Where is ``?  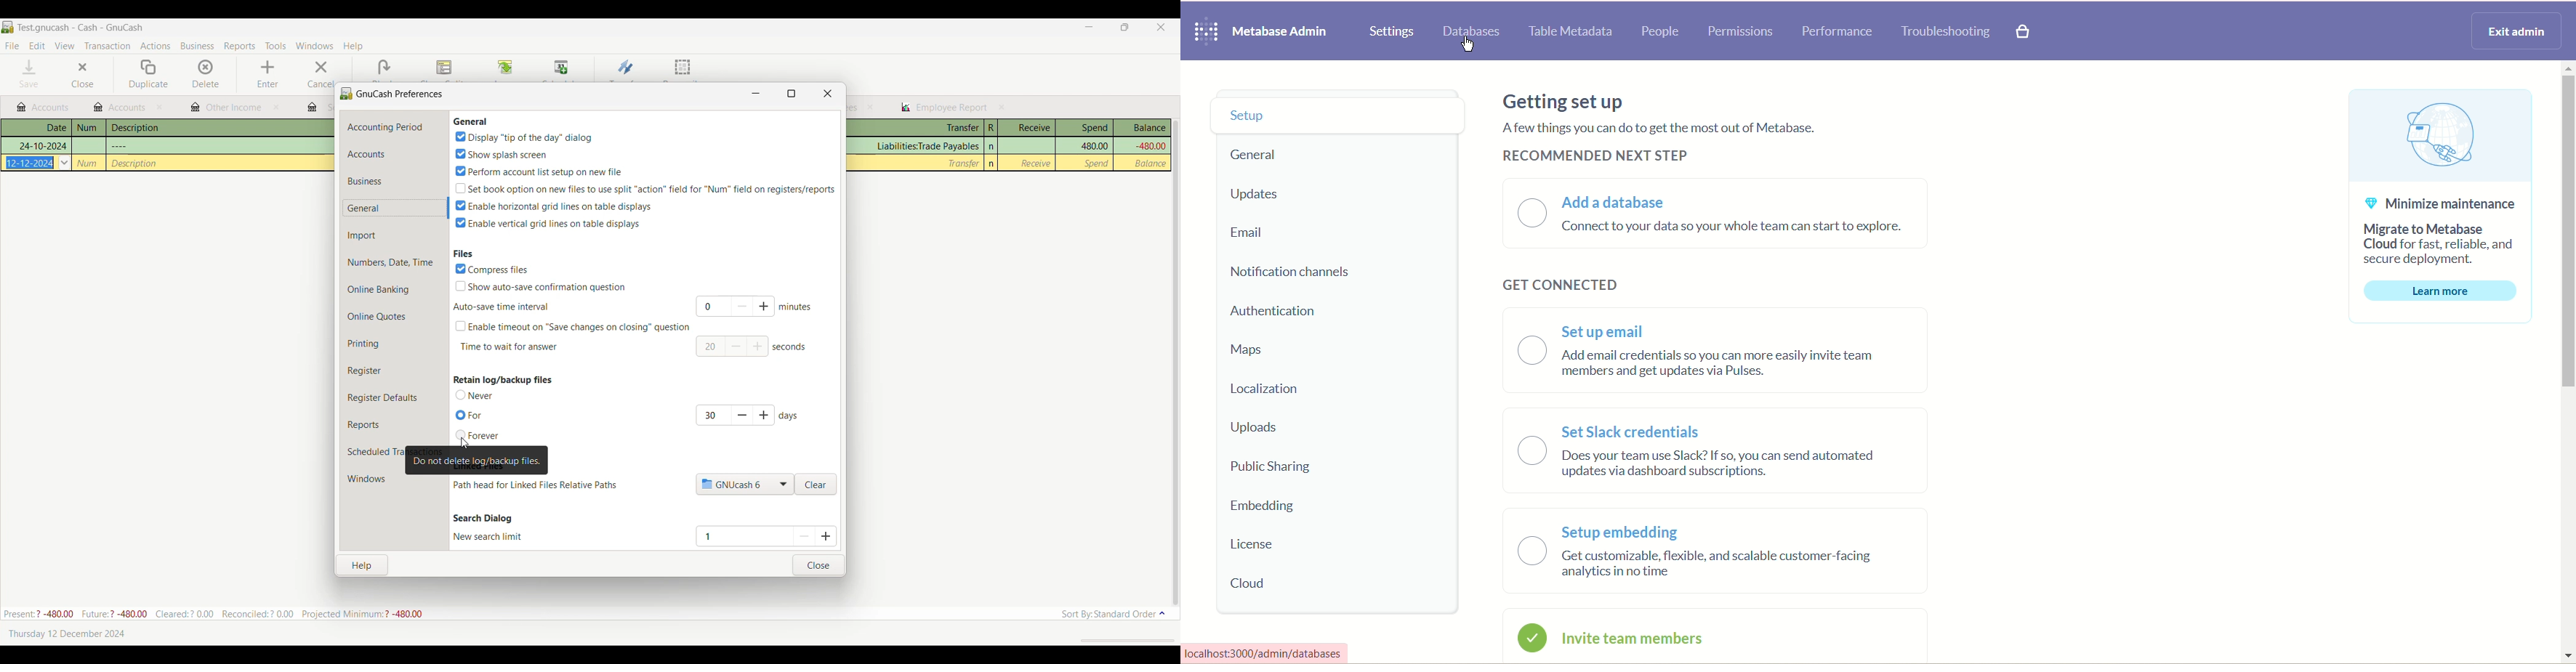  is located at coordinates (31, 162).